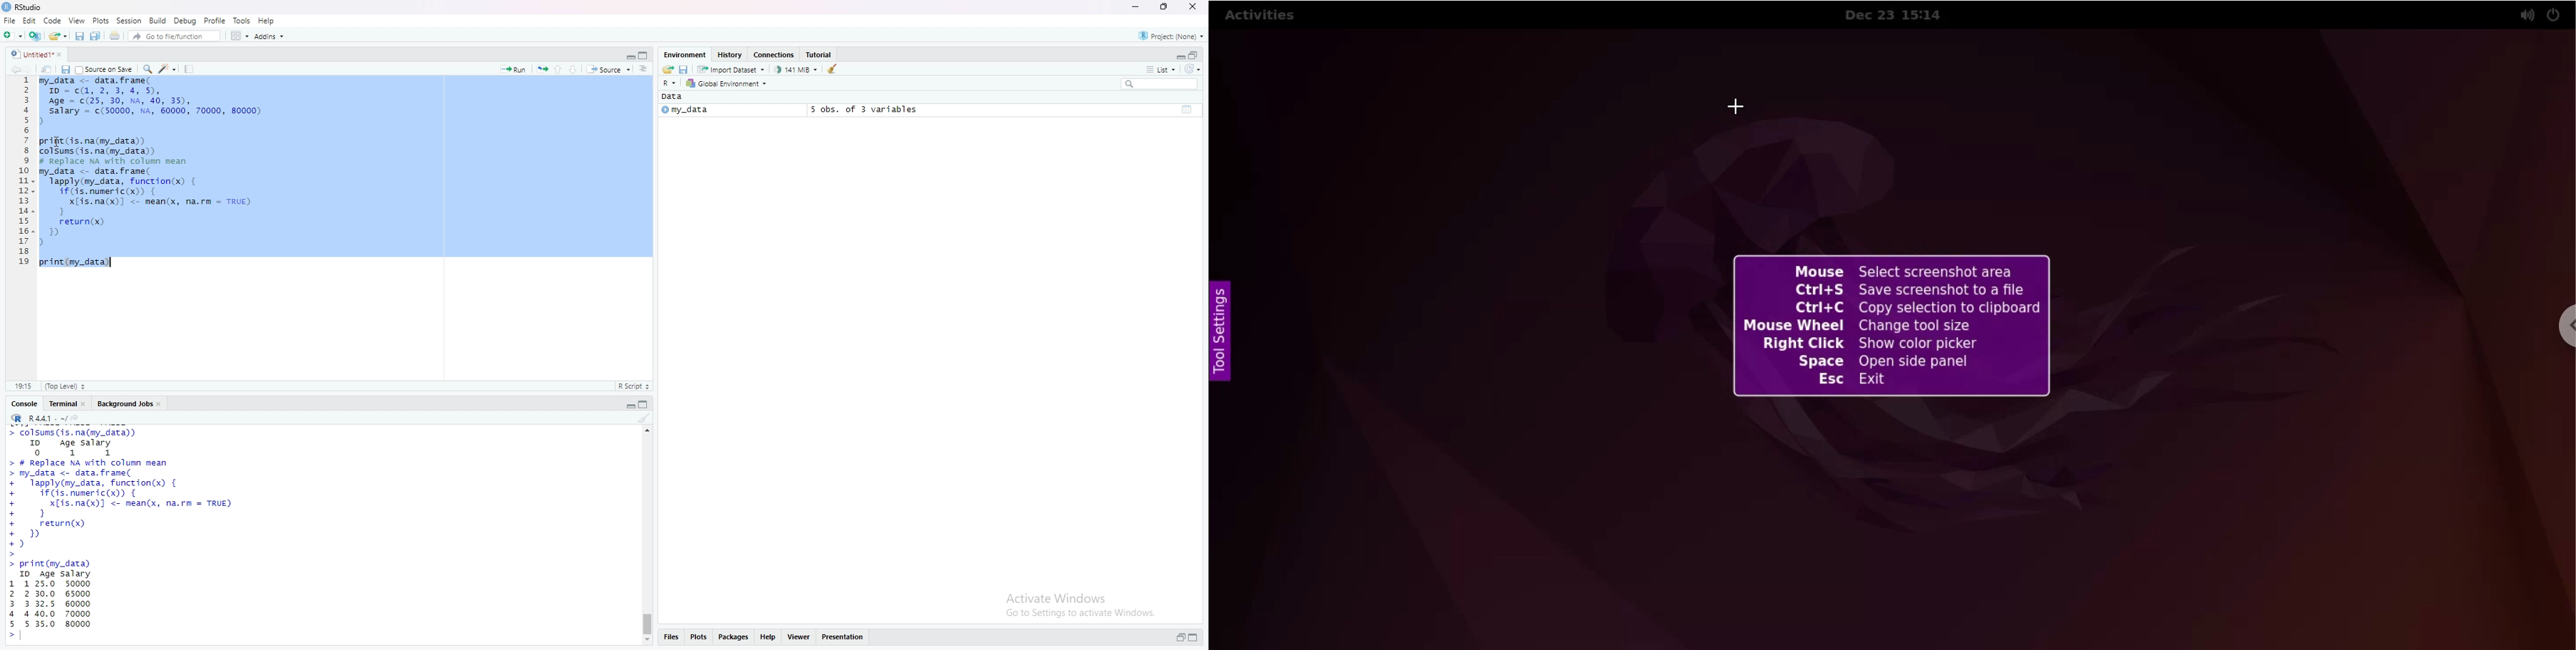 This screenshot has height=672, width=2576. I want to click on Terminal, so click(69, 404).